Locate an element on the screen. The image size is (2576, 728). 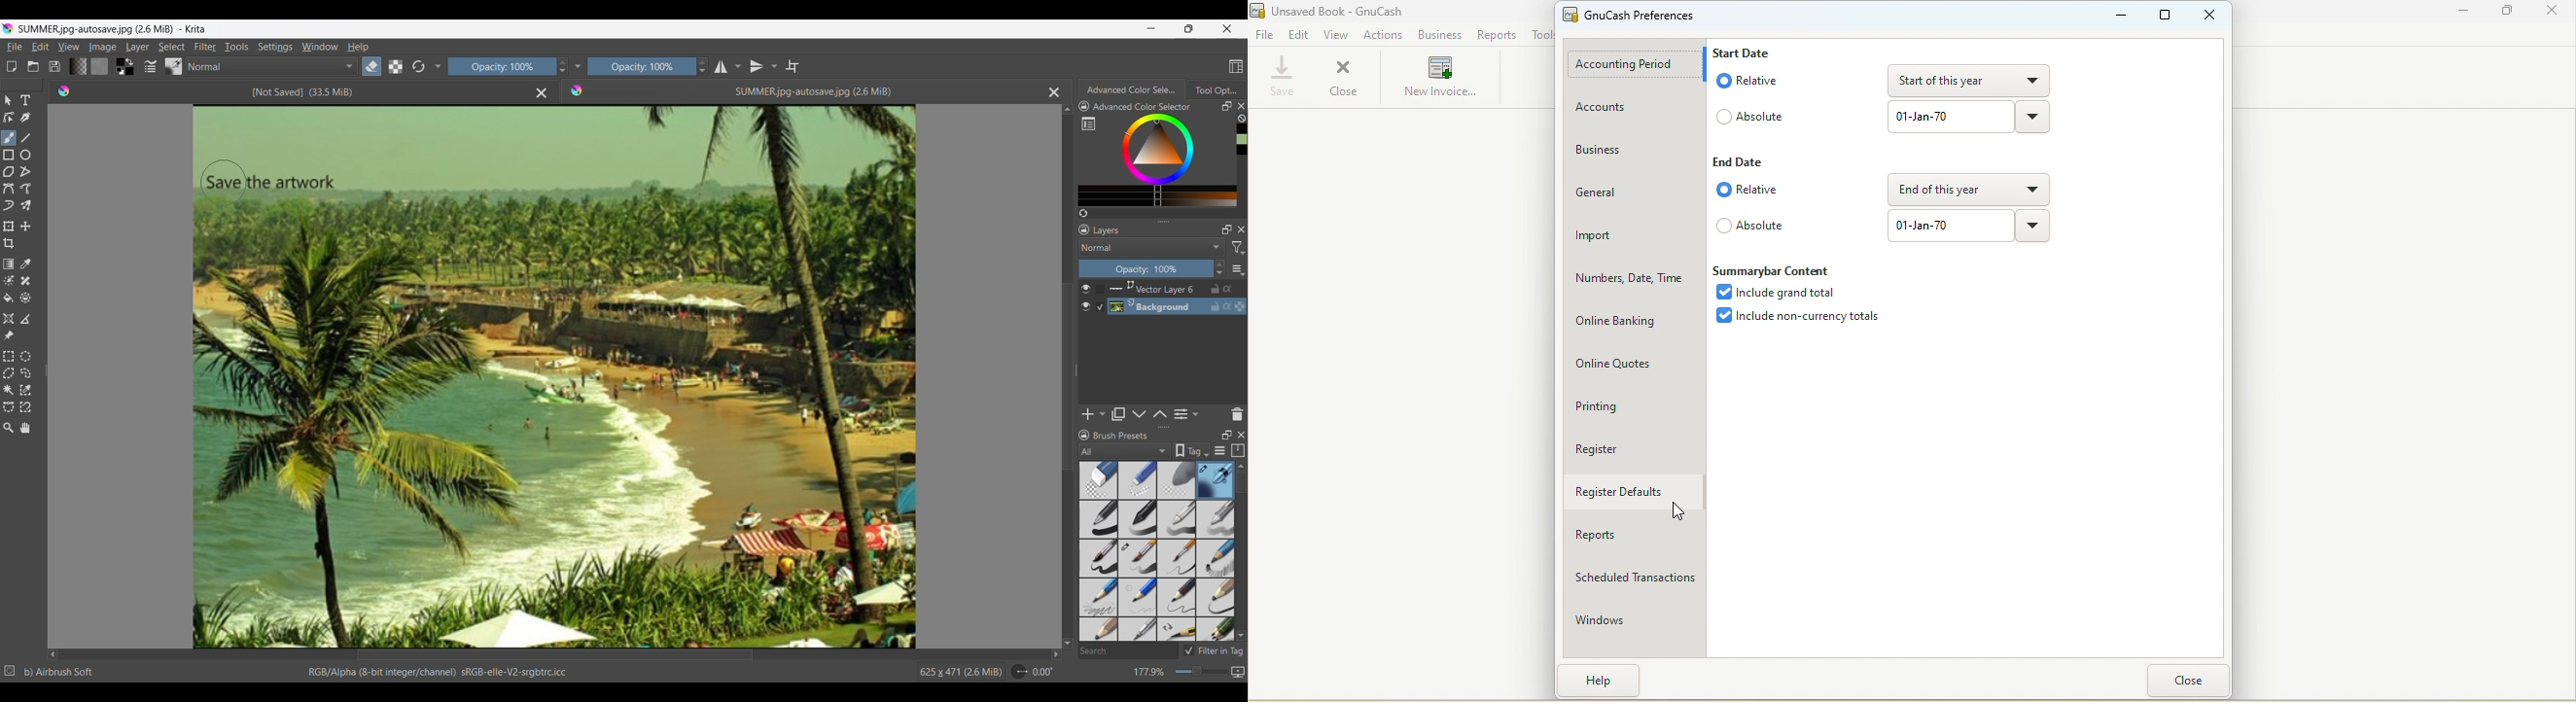
Start date is located at coordinates (1748, 53).